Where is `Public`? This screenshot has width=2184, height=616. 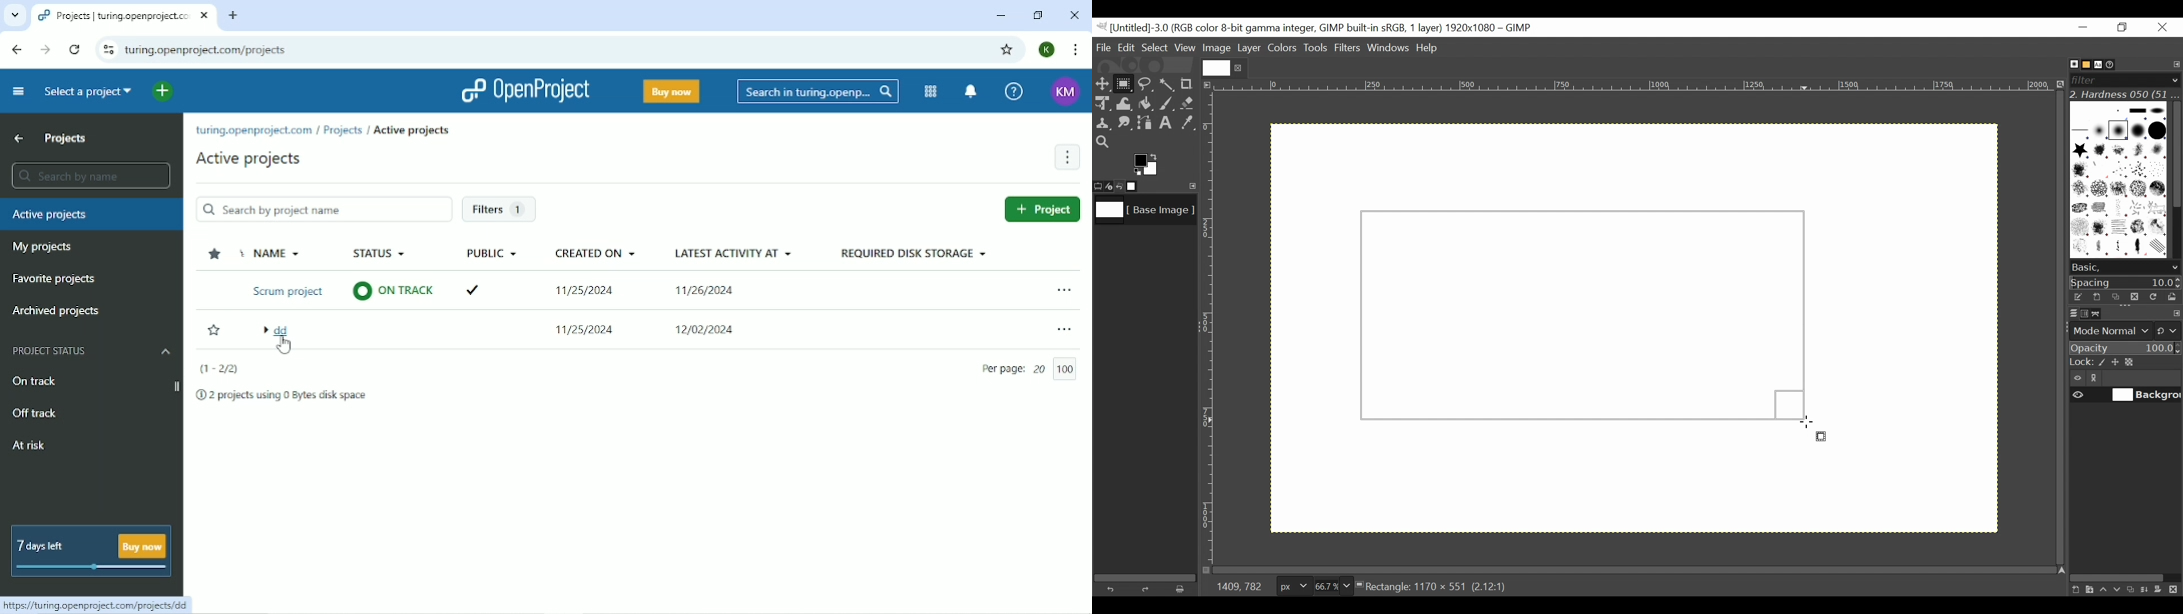 Public is located at coordinates (489, 276).